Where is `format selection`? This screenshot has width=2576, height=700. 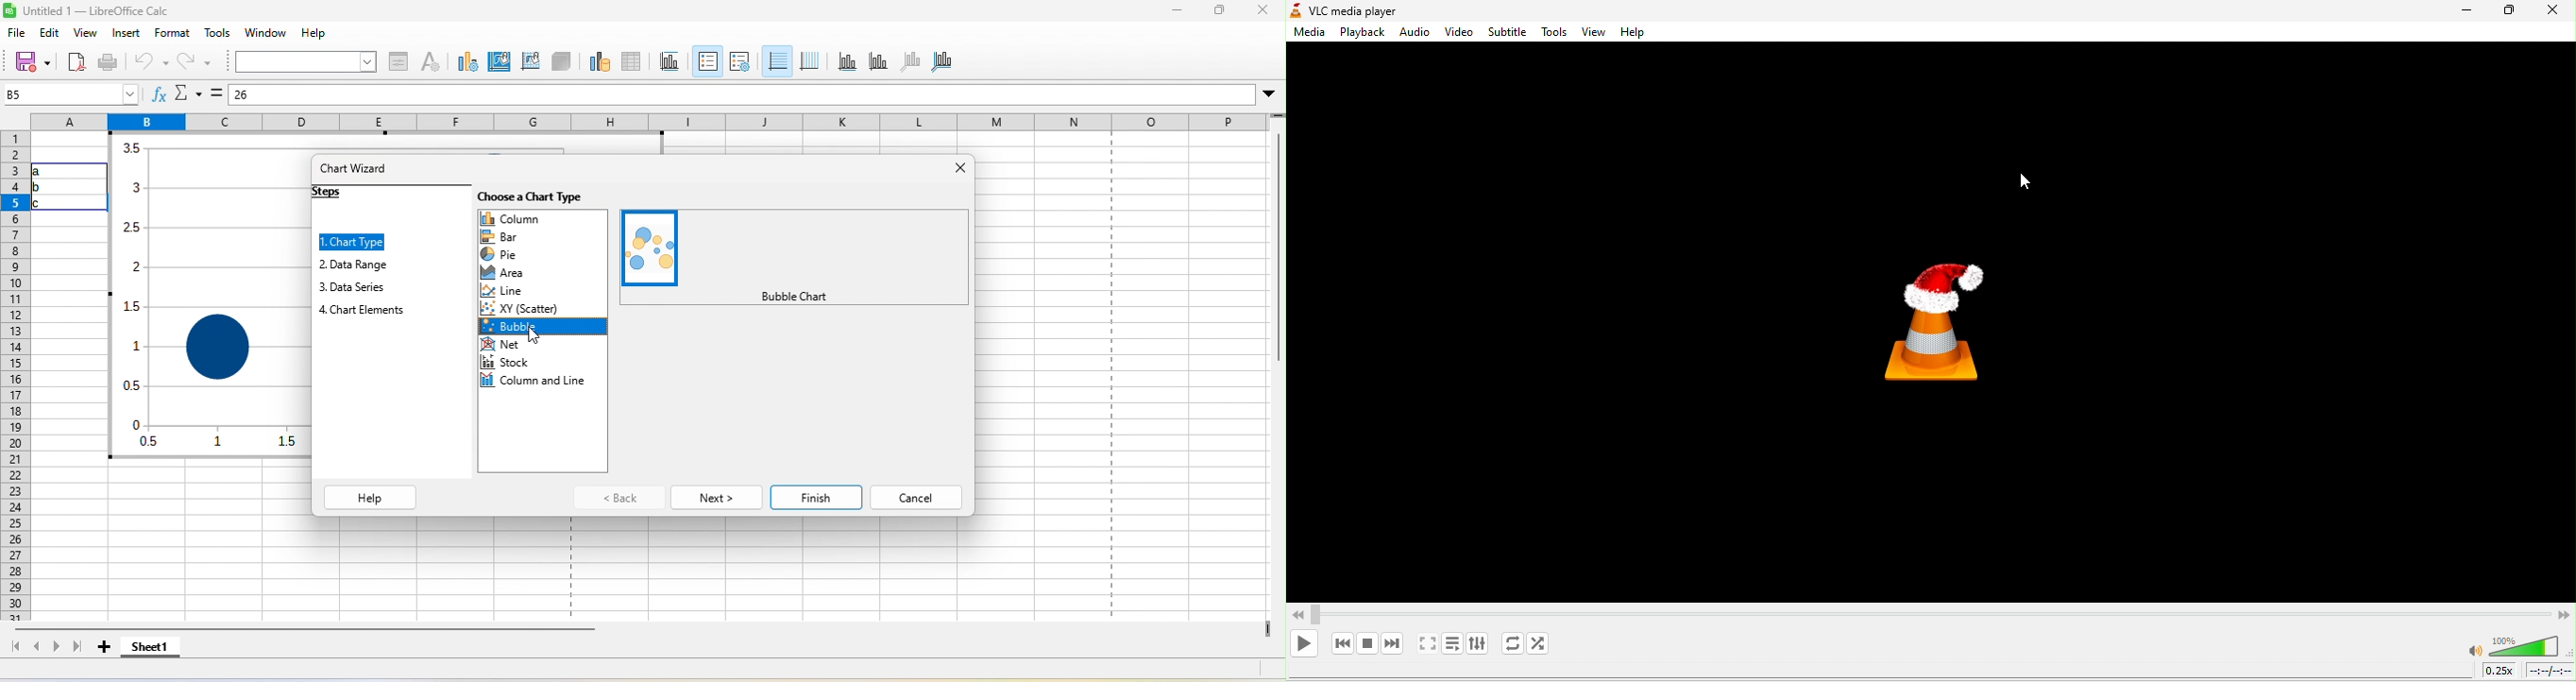
format selection is located at coordinates (398, 59).